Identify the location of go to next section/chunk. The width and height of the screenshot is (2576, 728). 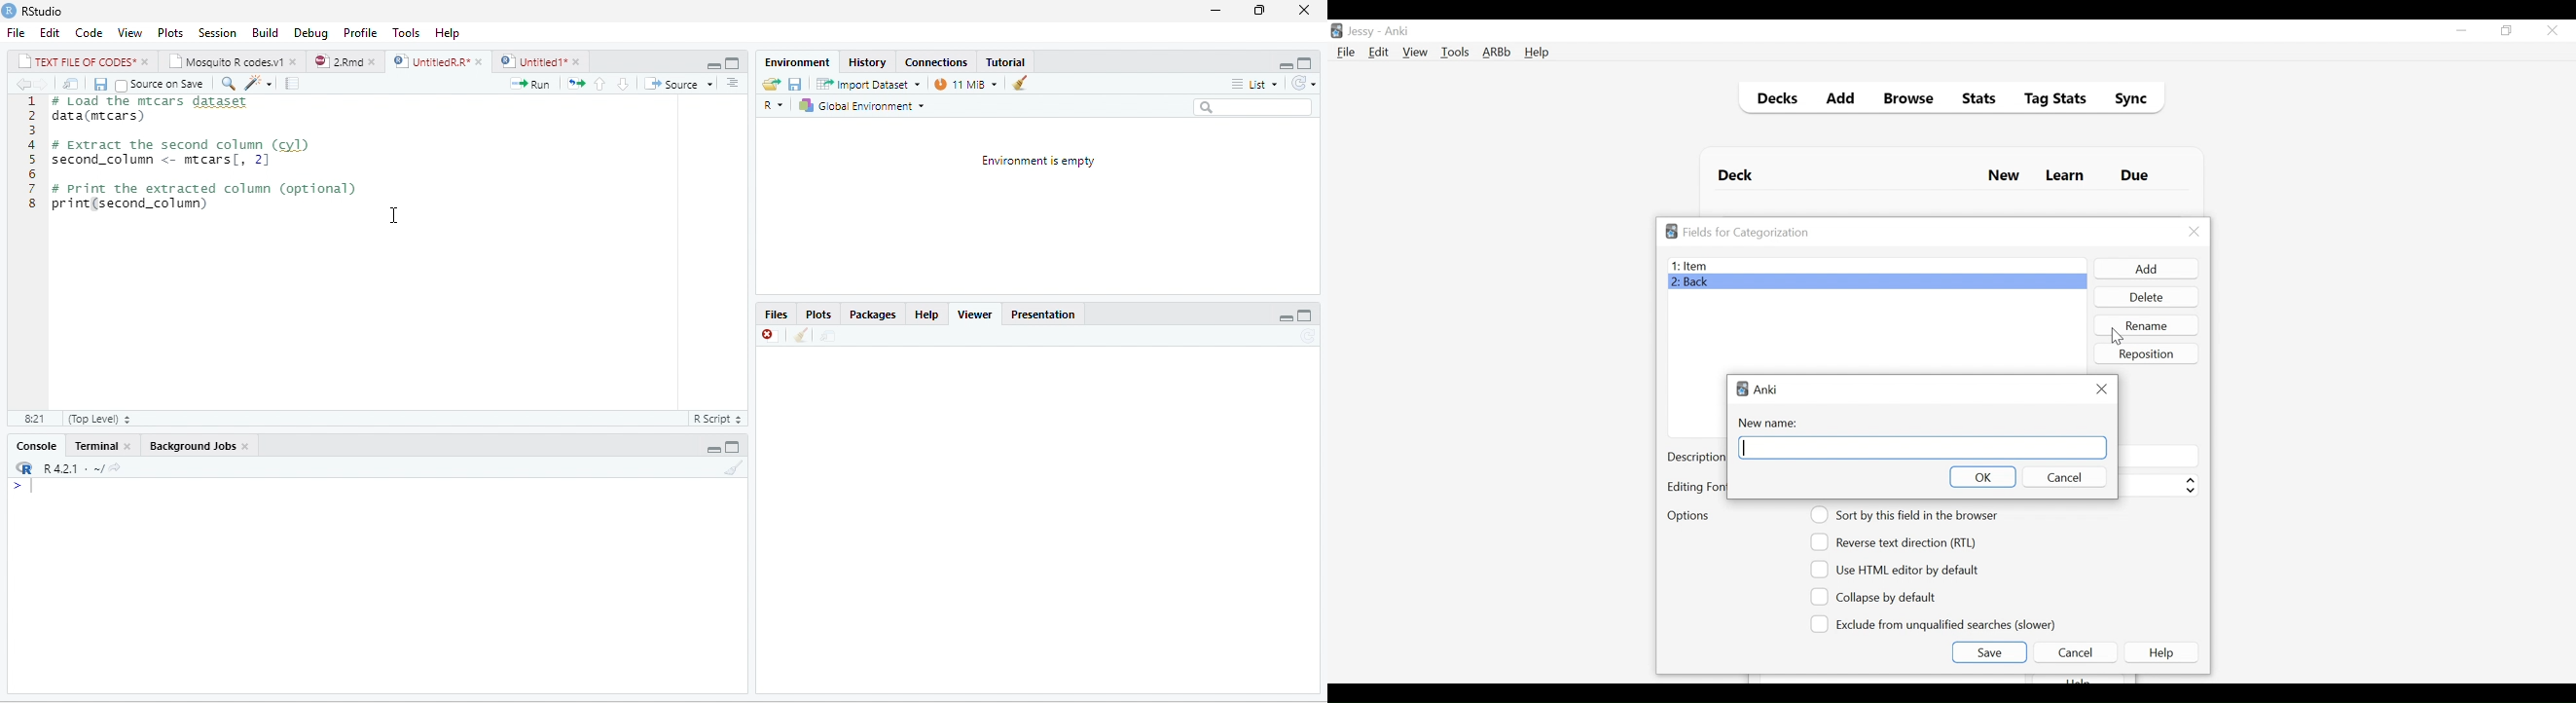
(622, 83).